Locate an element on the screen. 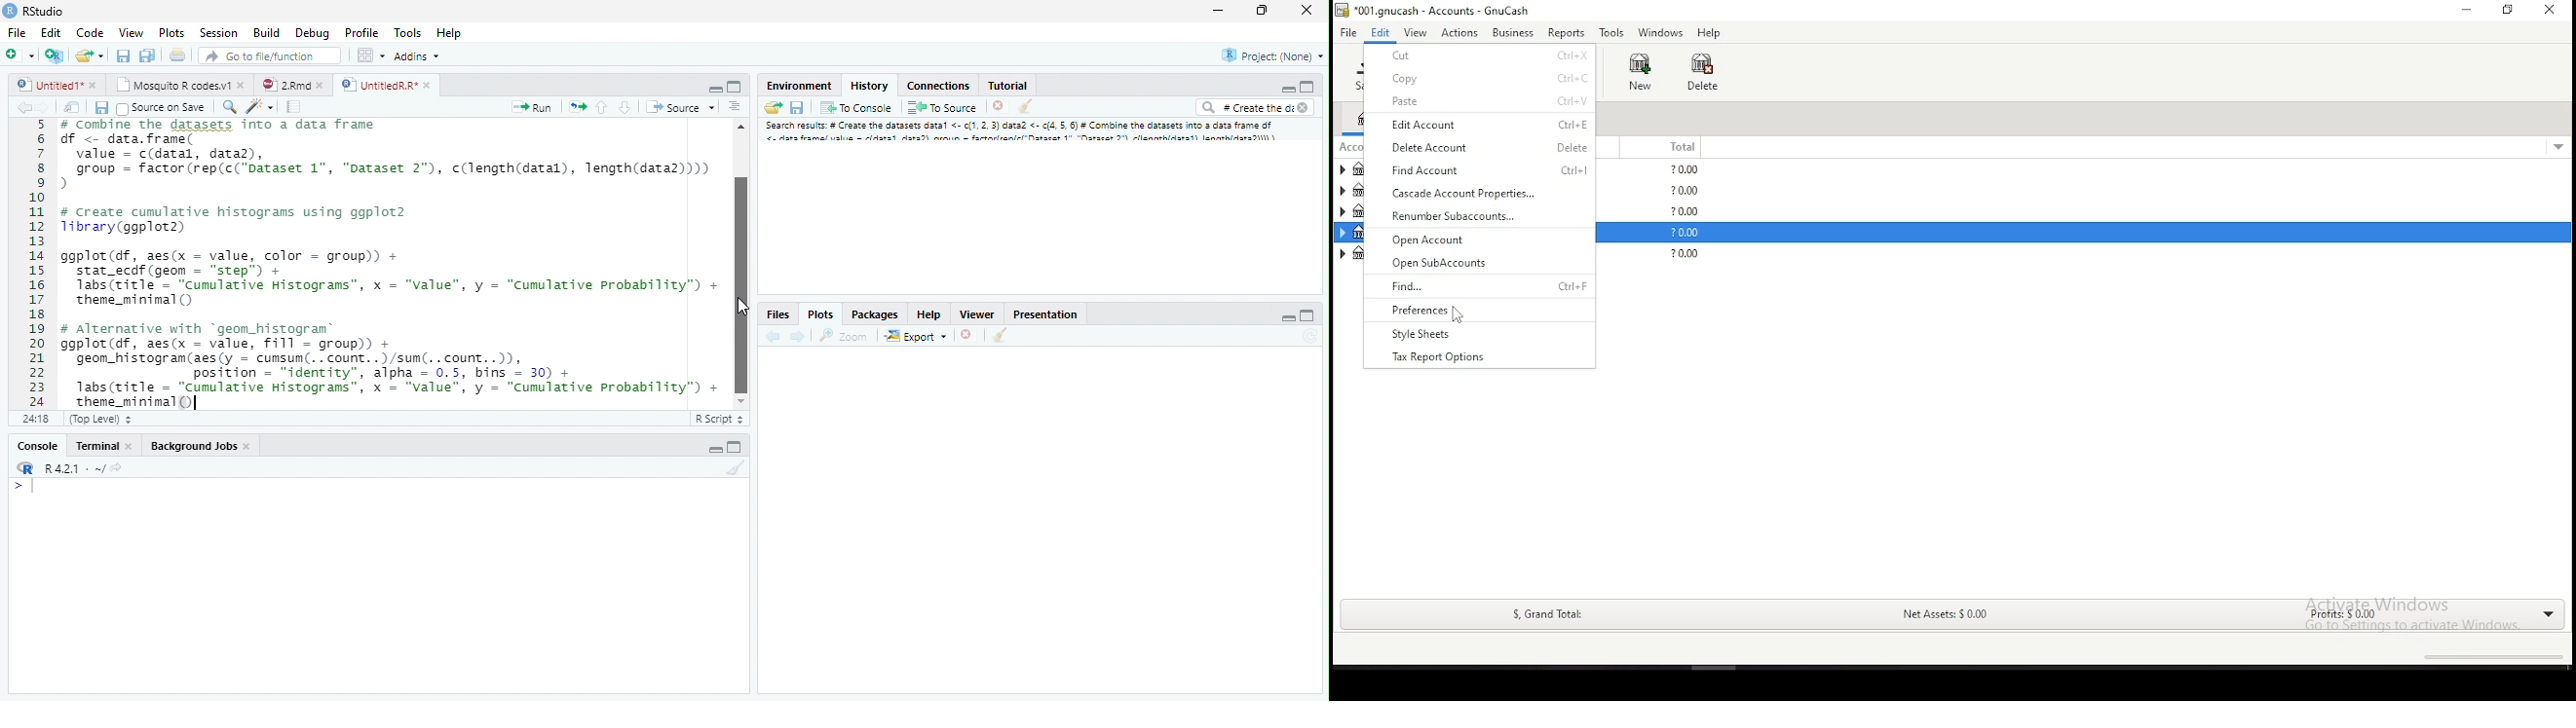  History is located at coordinates (869, 85).